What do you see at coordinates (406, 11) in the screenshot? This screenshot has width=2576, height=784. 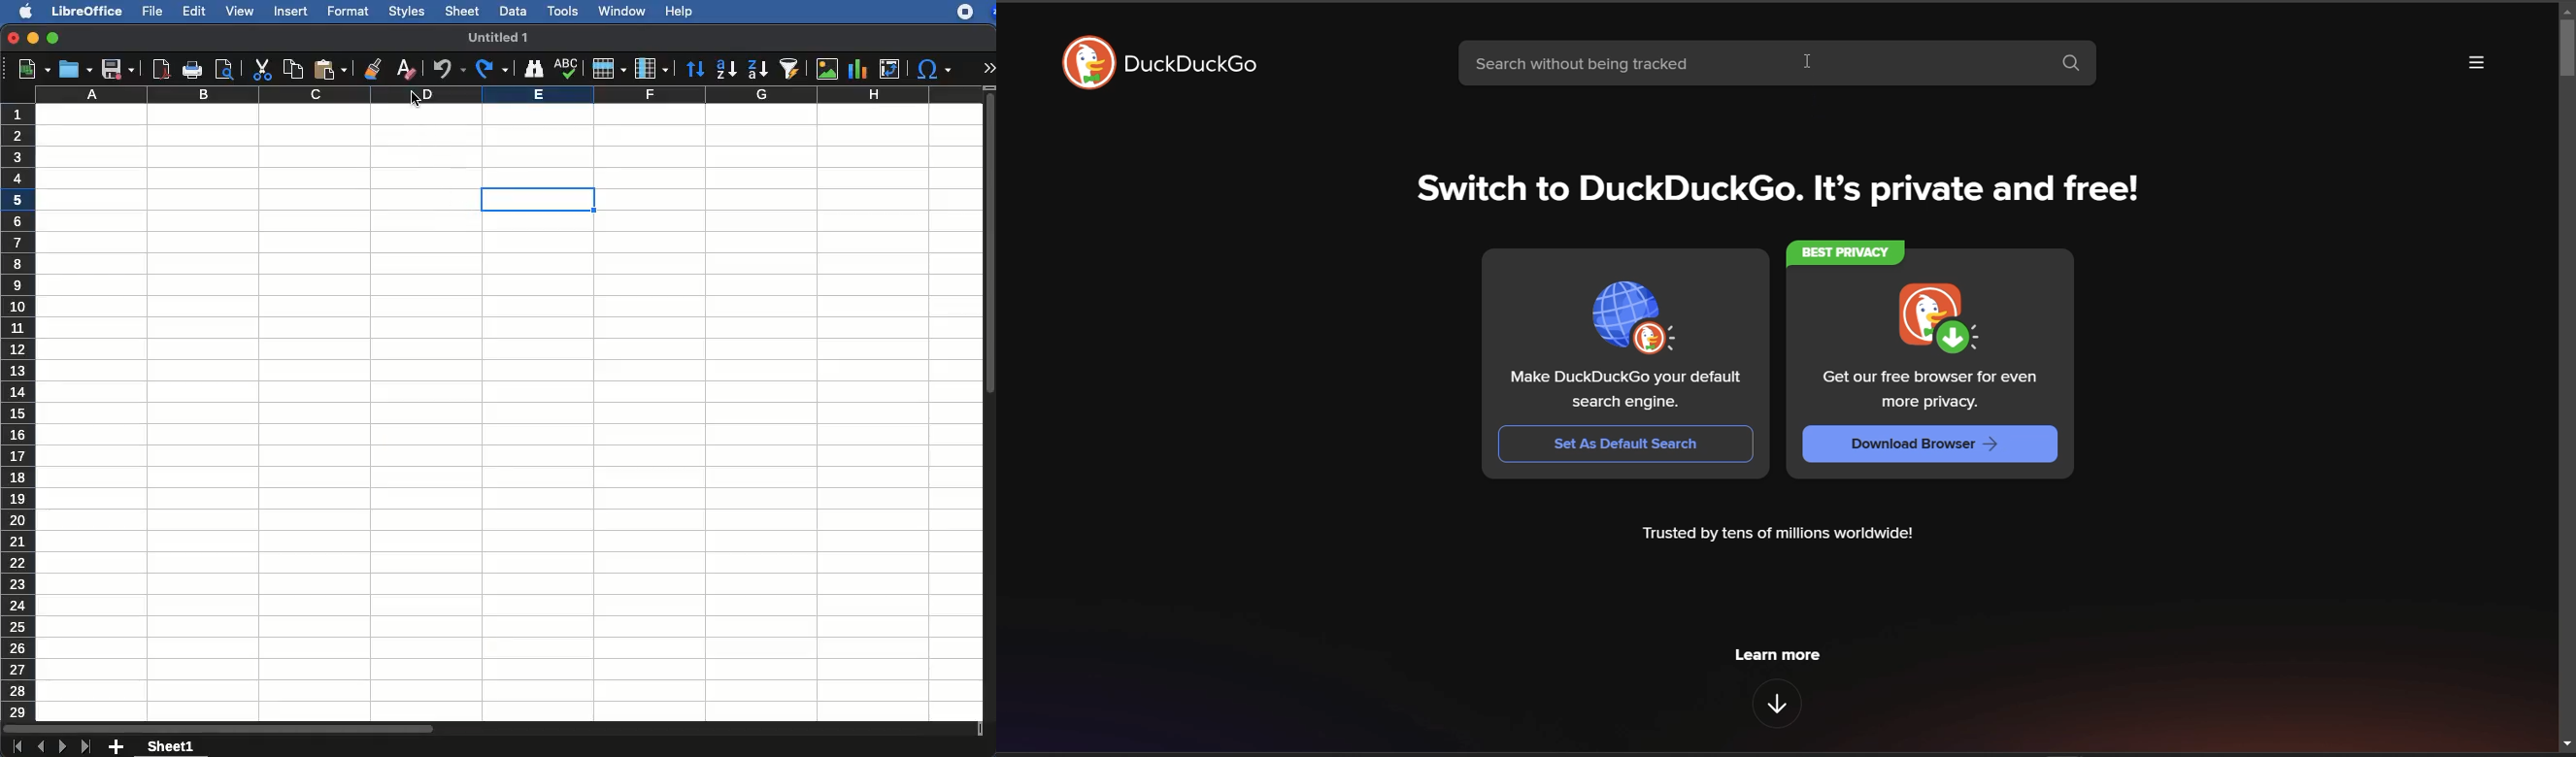 I see `styles` at bounding box center [406, 11].